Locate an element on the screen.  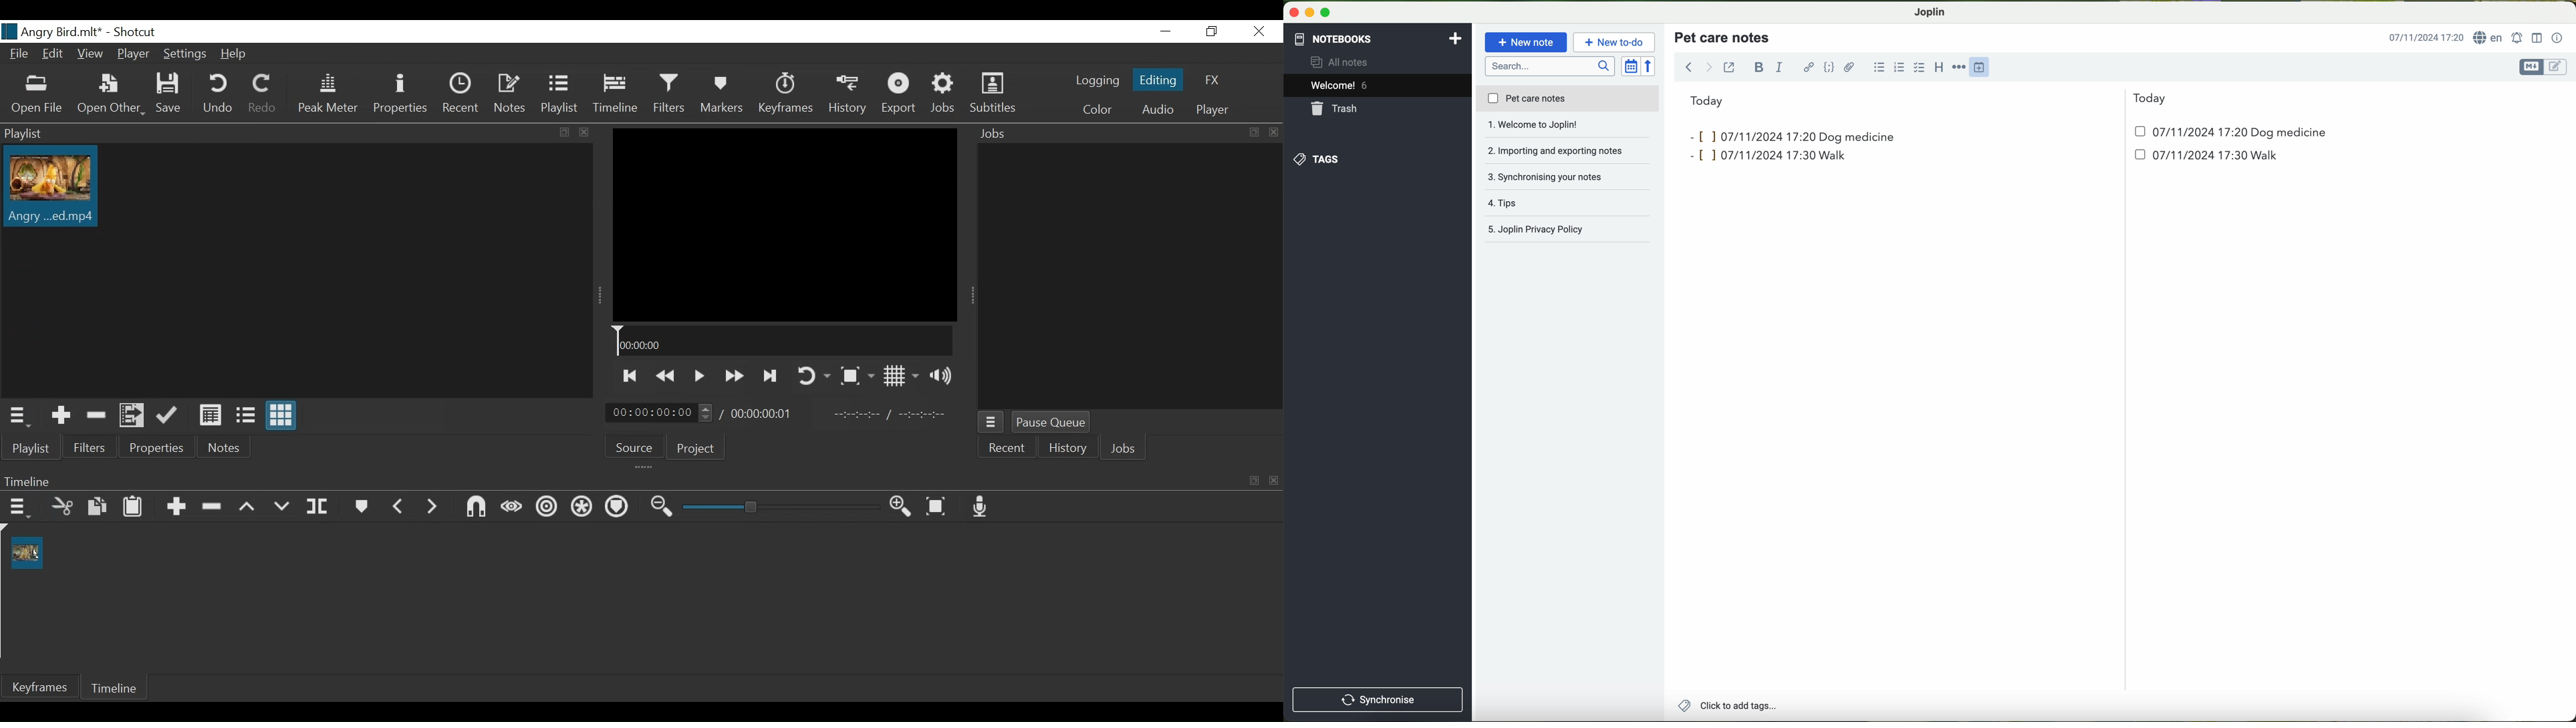
italic is located at coordinates (1778, 68).